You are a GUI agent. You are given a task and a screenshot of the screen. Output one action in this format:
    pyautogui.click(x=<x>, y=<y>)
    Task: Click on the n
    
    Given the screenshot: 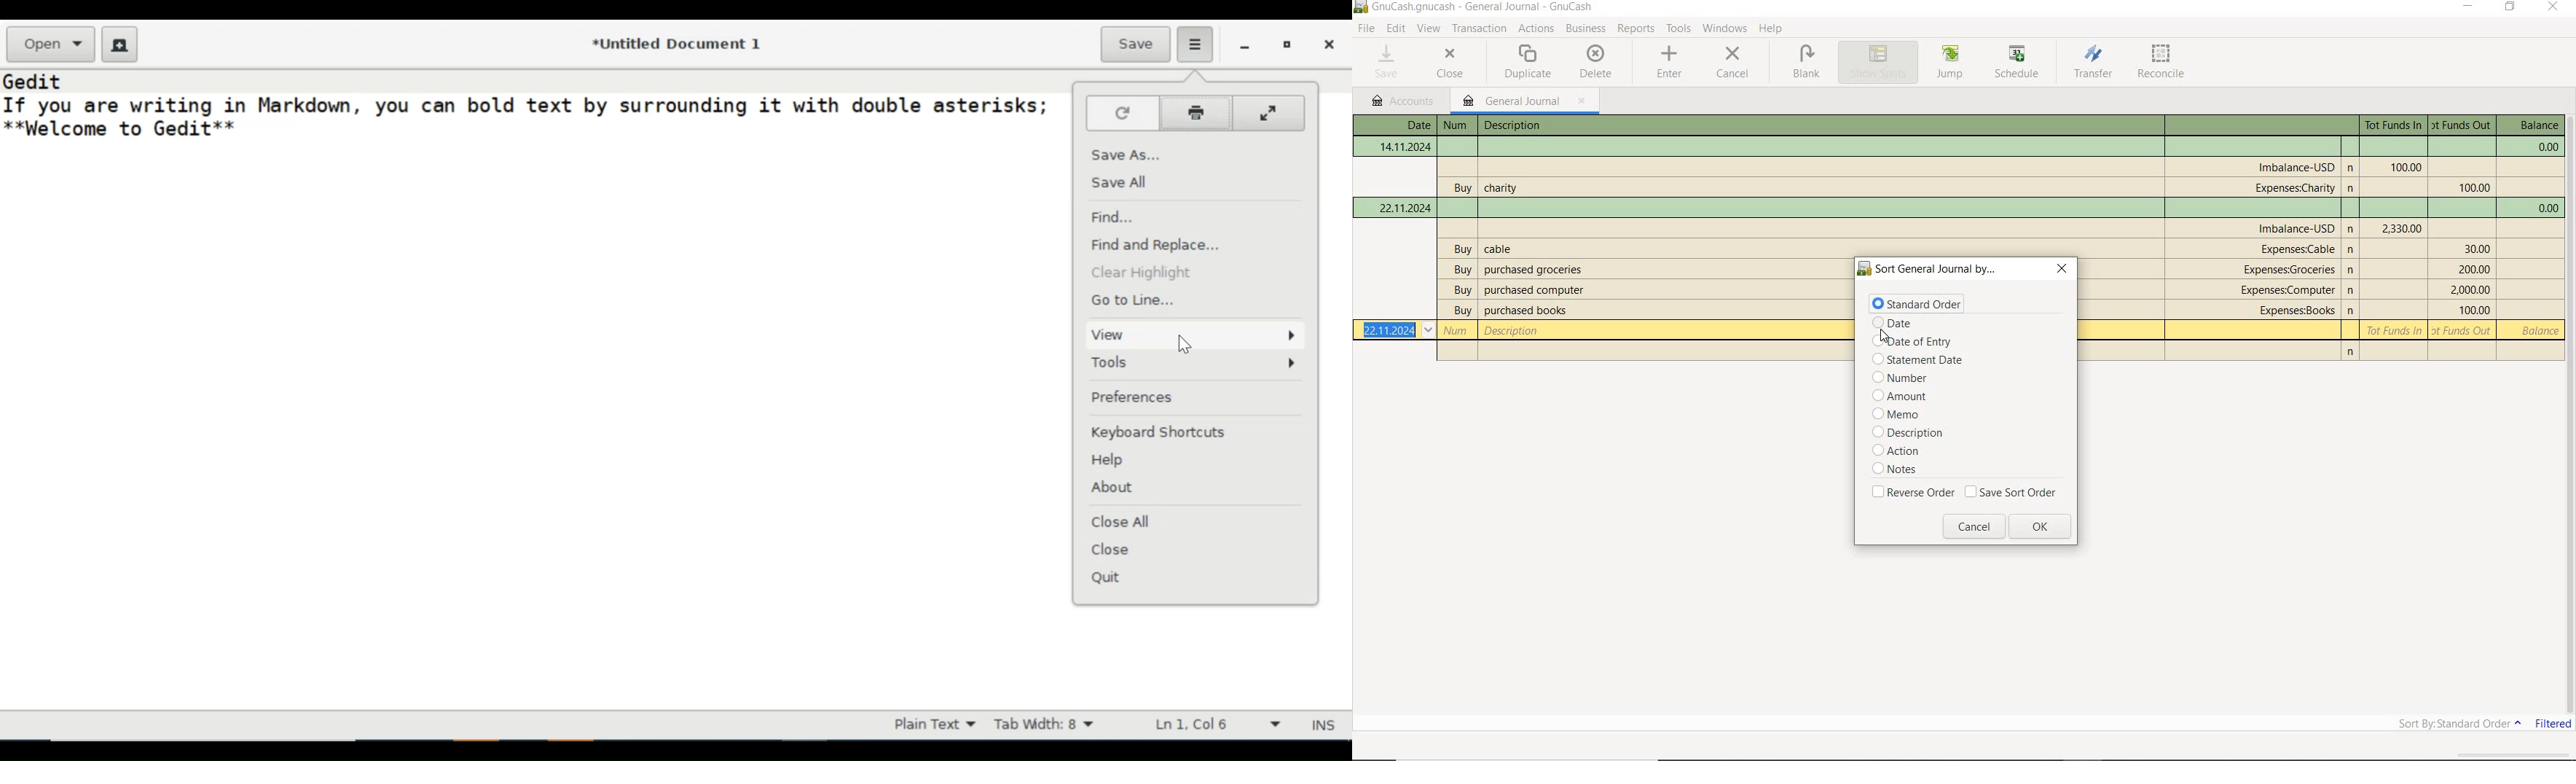 What is the action you would take?
    pyautogui.click(x=2352, y=167)
    